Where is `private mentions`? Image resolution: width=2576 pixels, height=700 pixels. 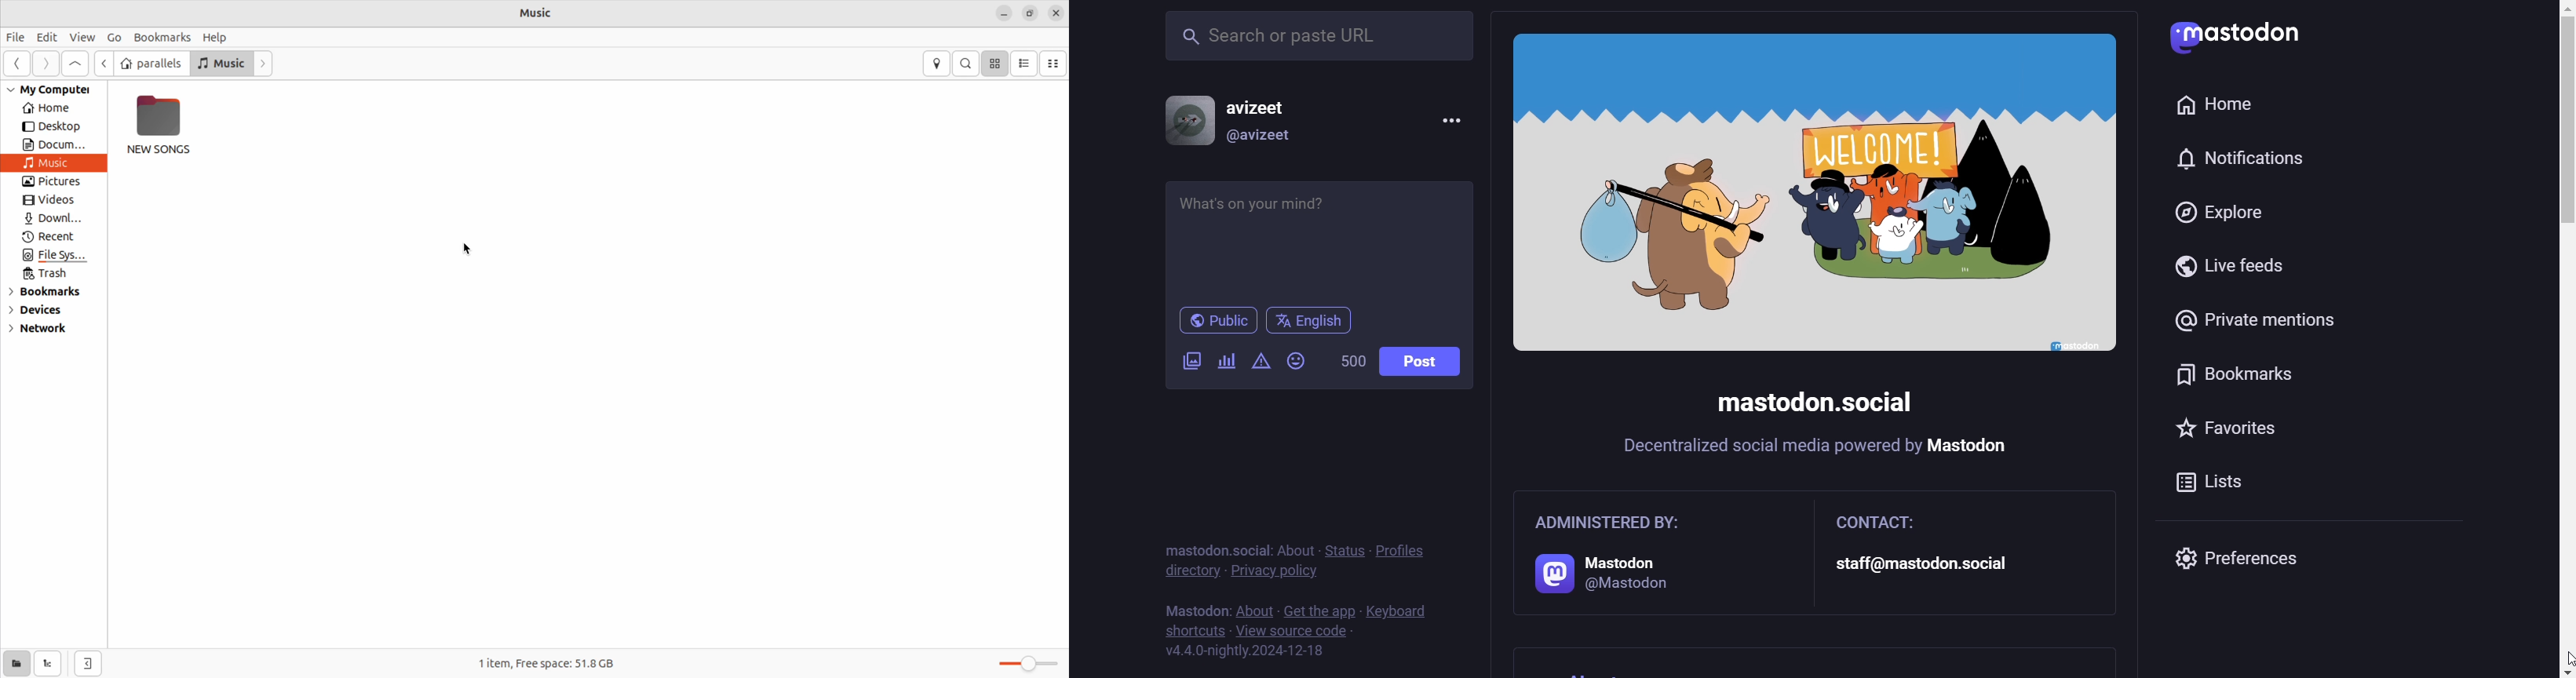 private mentions is located at coordinates (2253, 323).